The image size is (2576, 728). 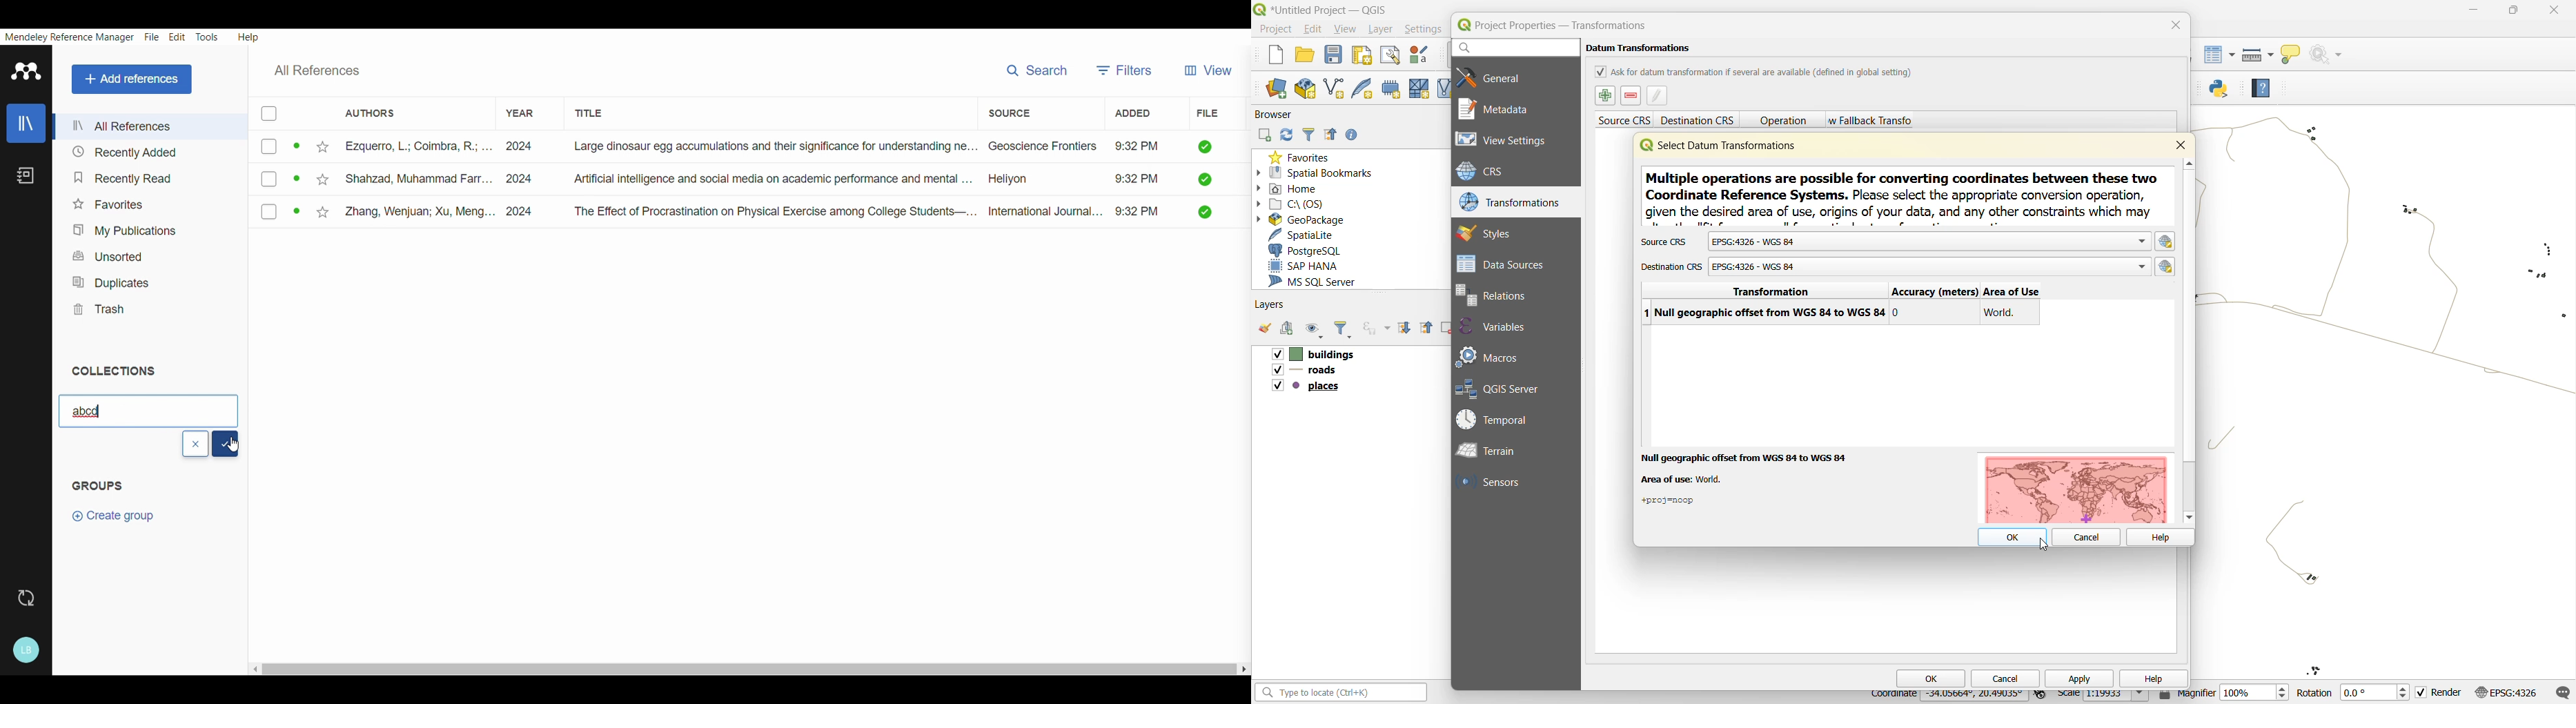 What do you see at coordinates (2257, 55) in the screenshot?
I see `measure line` at bounding box center [2257, 55].